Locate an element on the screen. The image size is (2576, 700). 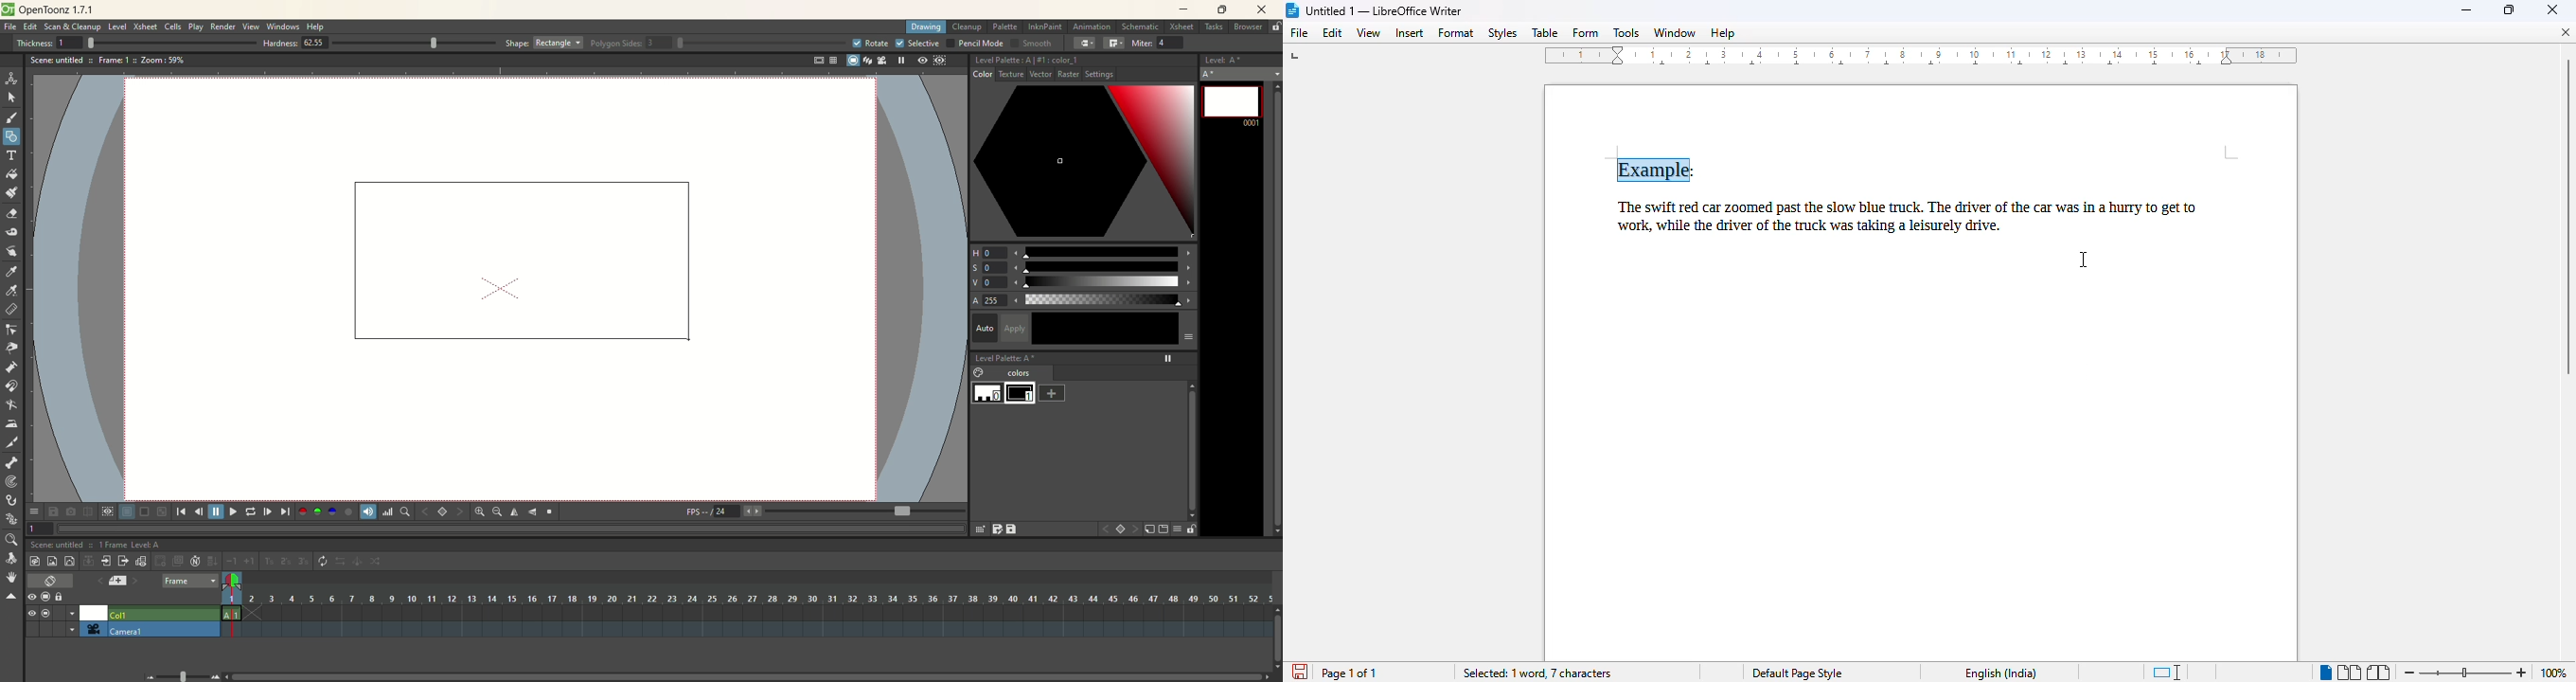
settings is located at coordinates (1032, 76).